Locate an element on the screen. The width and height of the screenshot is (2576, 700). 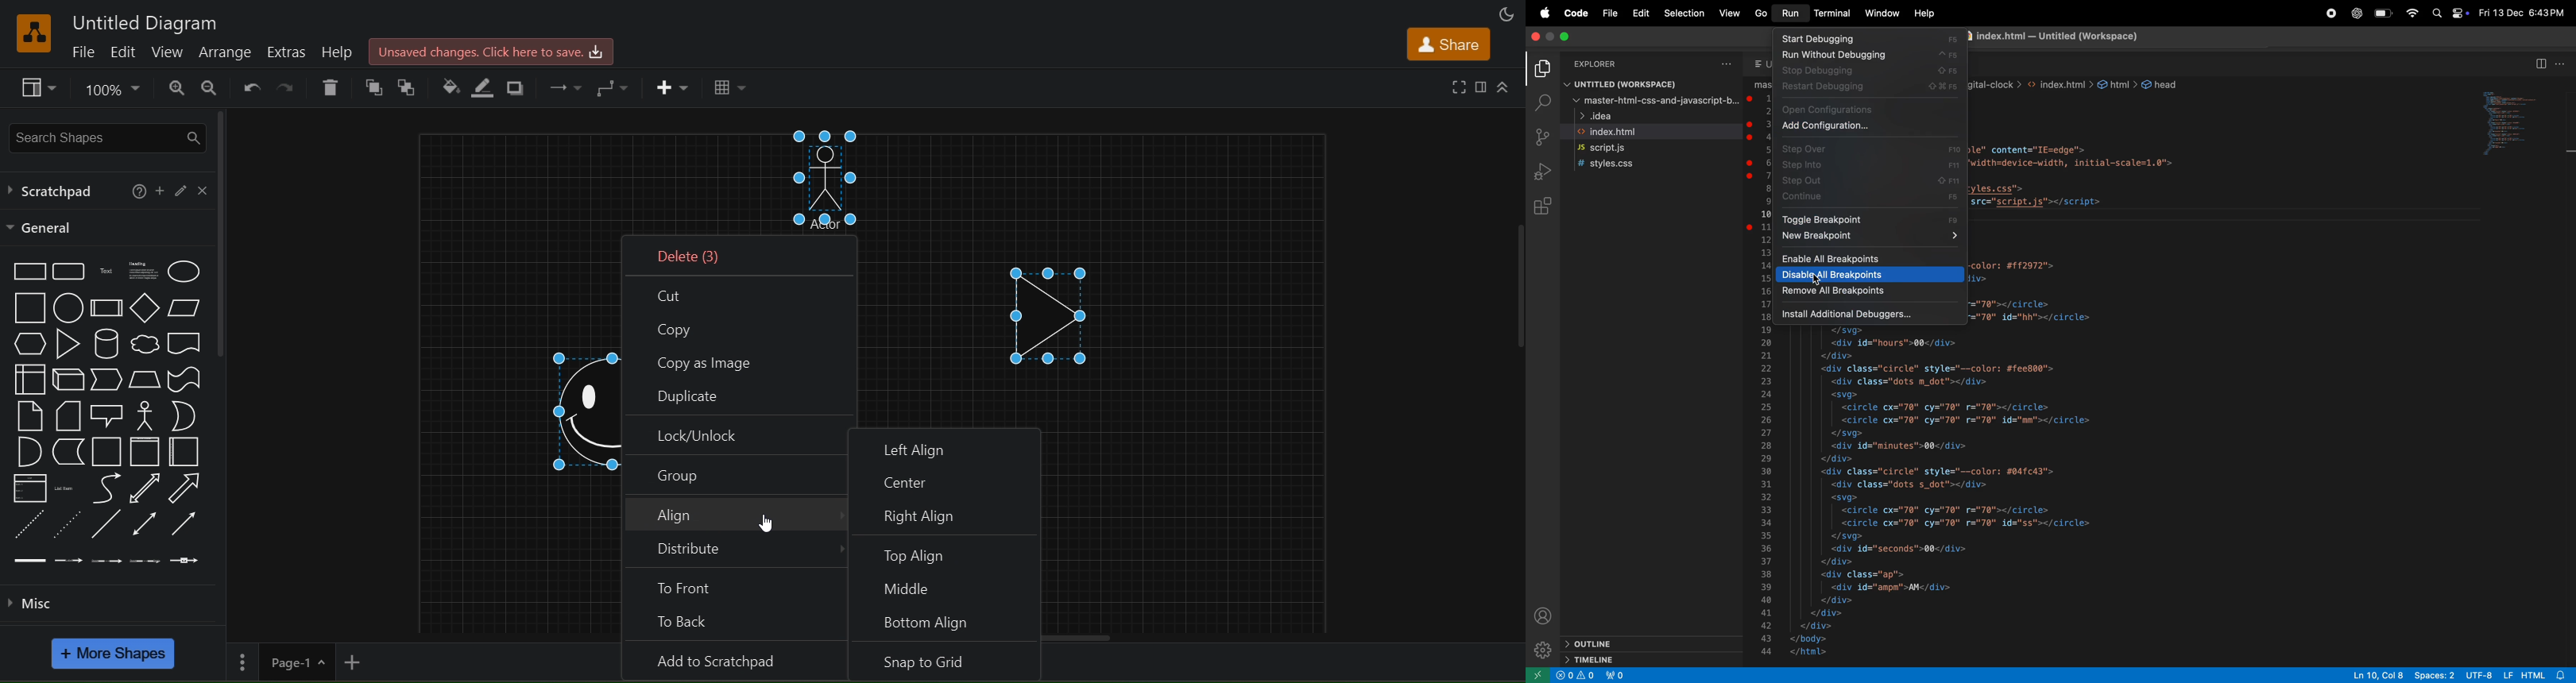
click here to save is located at coordinates (489, 52).